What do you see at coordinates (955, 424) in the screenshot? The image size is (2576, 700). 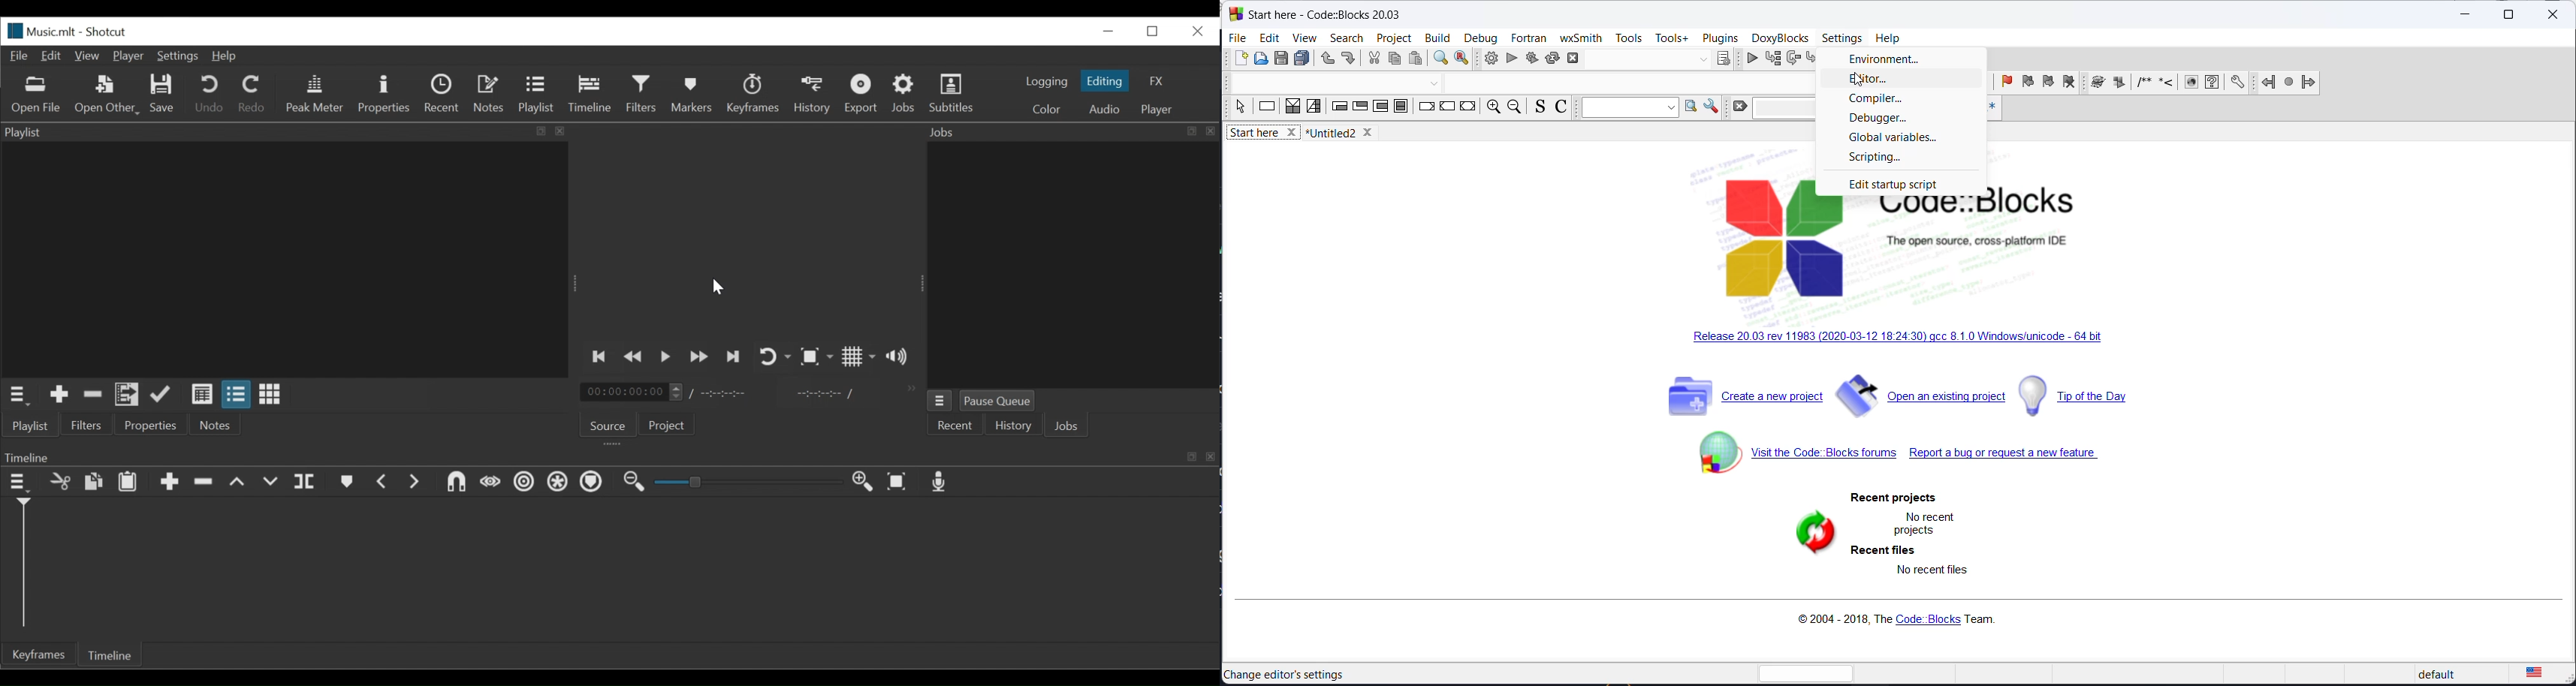 I see `Recent` at bounding box center [955, 424].